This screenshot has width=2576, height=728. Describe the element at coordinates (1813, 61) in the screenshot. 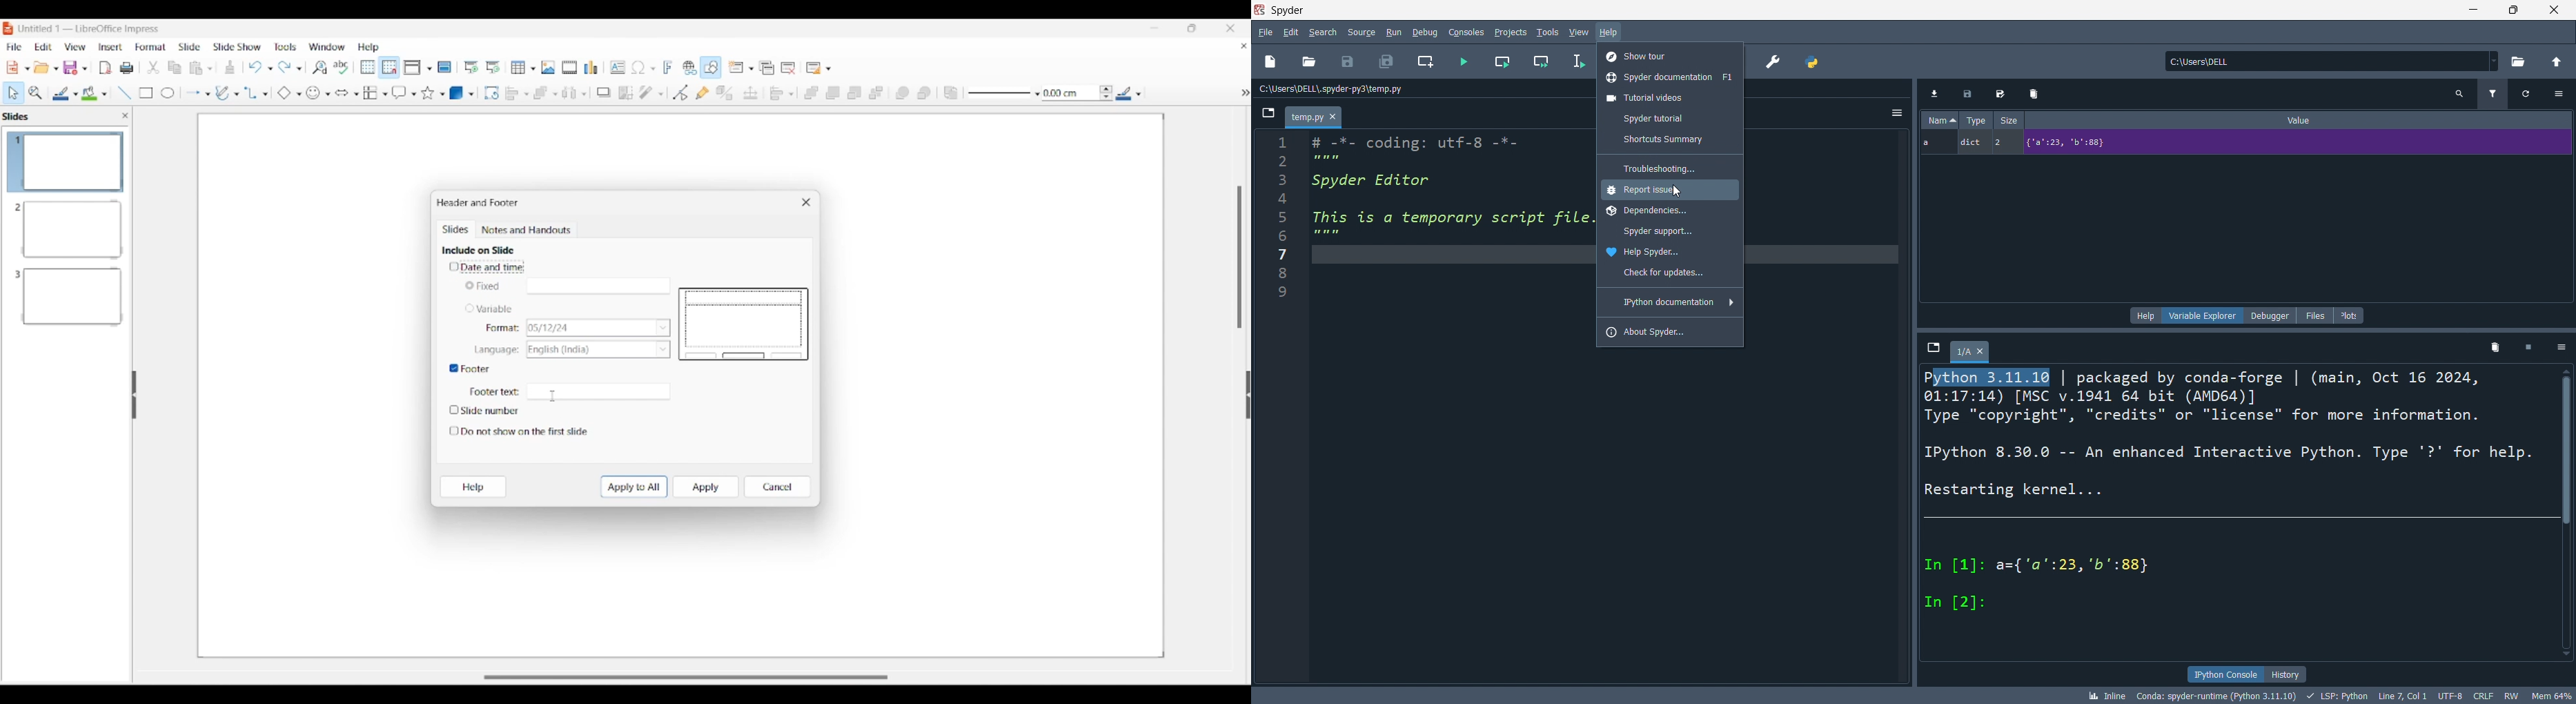

I see `python path manager` at that location.